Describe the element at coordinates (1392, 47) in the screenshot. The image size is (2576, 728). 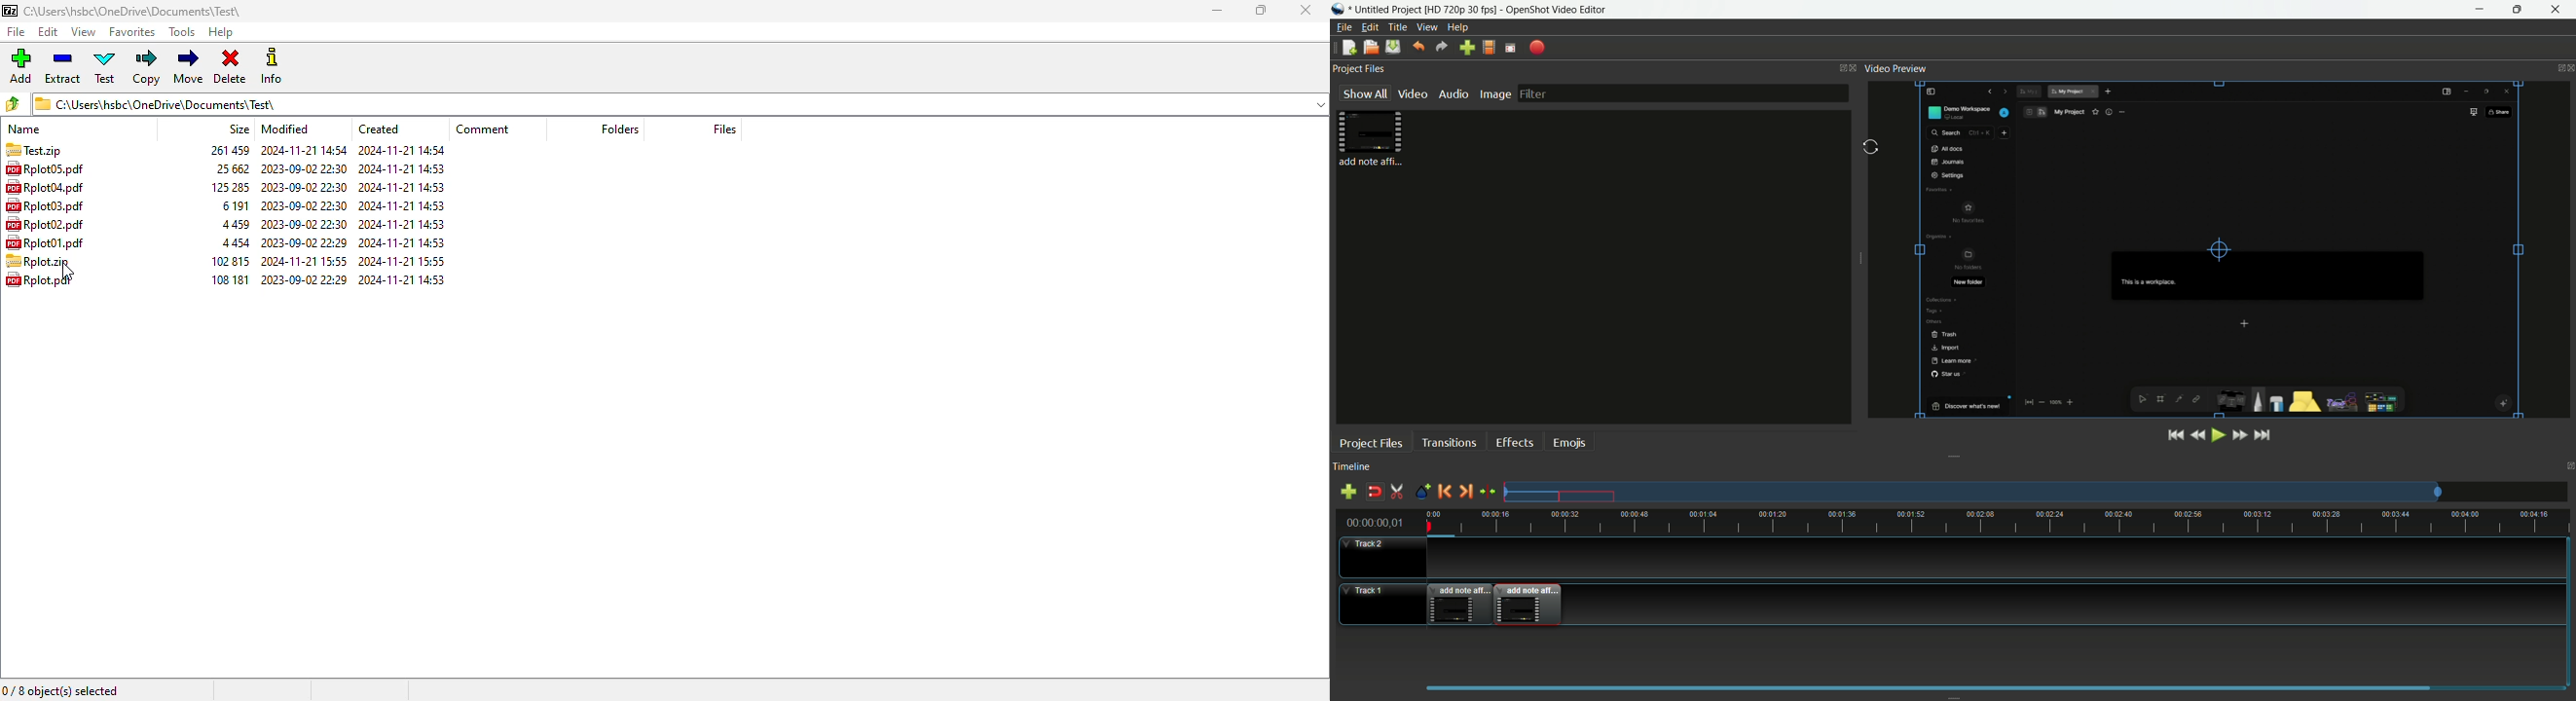
I see `save files` at that location.